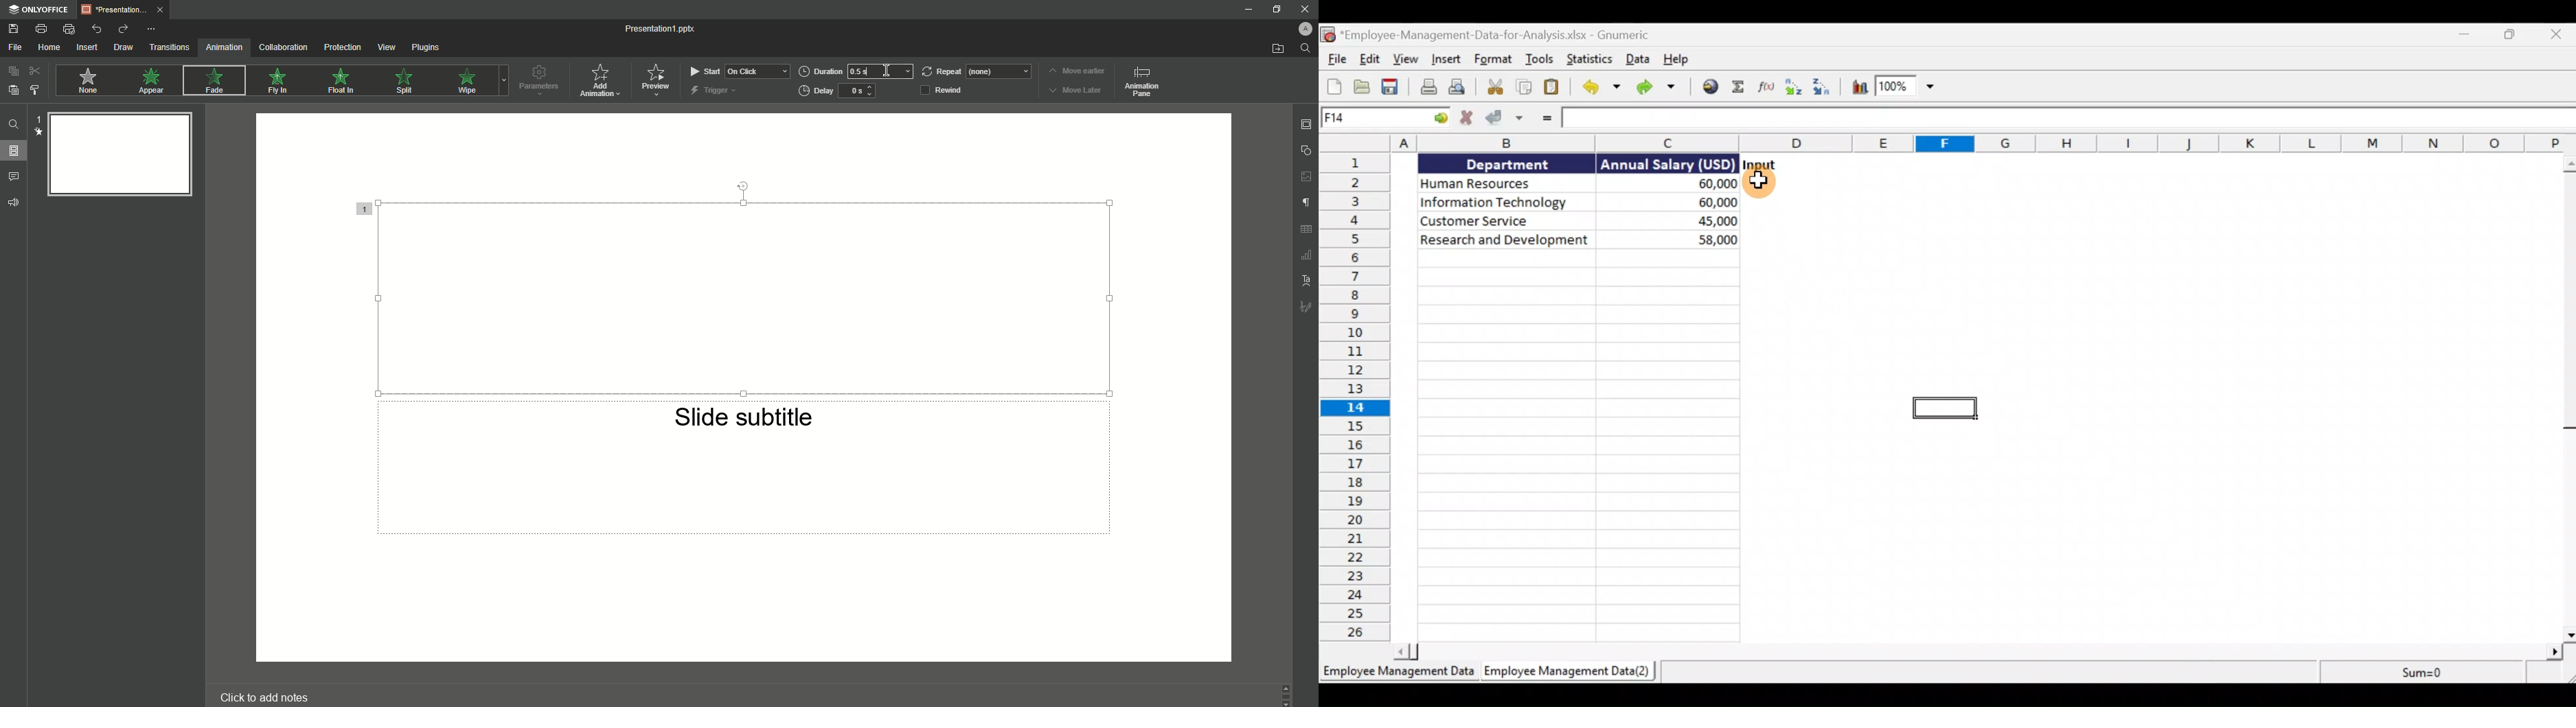  Describe the element at coordinates (1306, 229) in the screenshot. I see `Unnamed Icons` at that location.